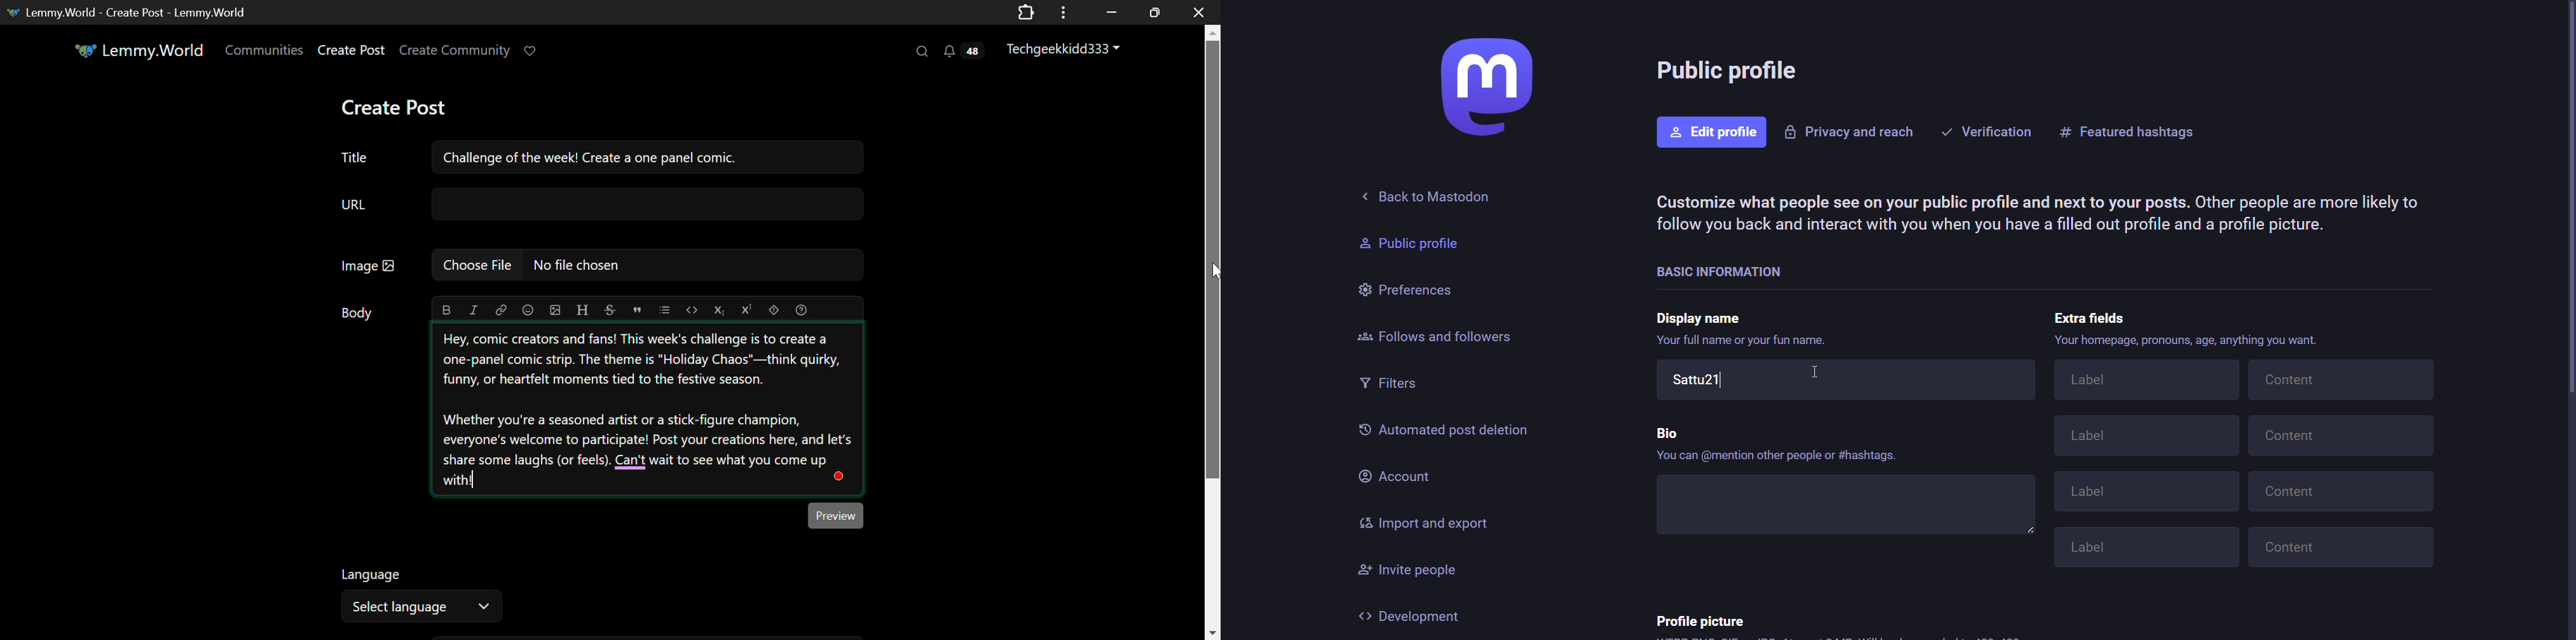  What do you see at coordinates (1666, 432) in the screenshot?
I see `bio` at bounding box center [1666, 432].